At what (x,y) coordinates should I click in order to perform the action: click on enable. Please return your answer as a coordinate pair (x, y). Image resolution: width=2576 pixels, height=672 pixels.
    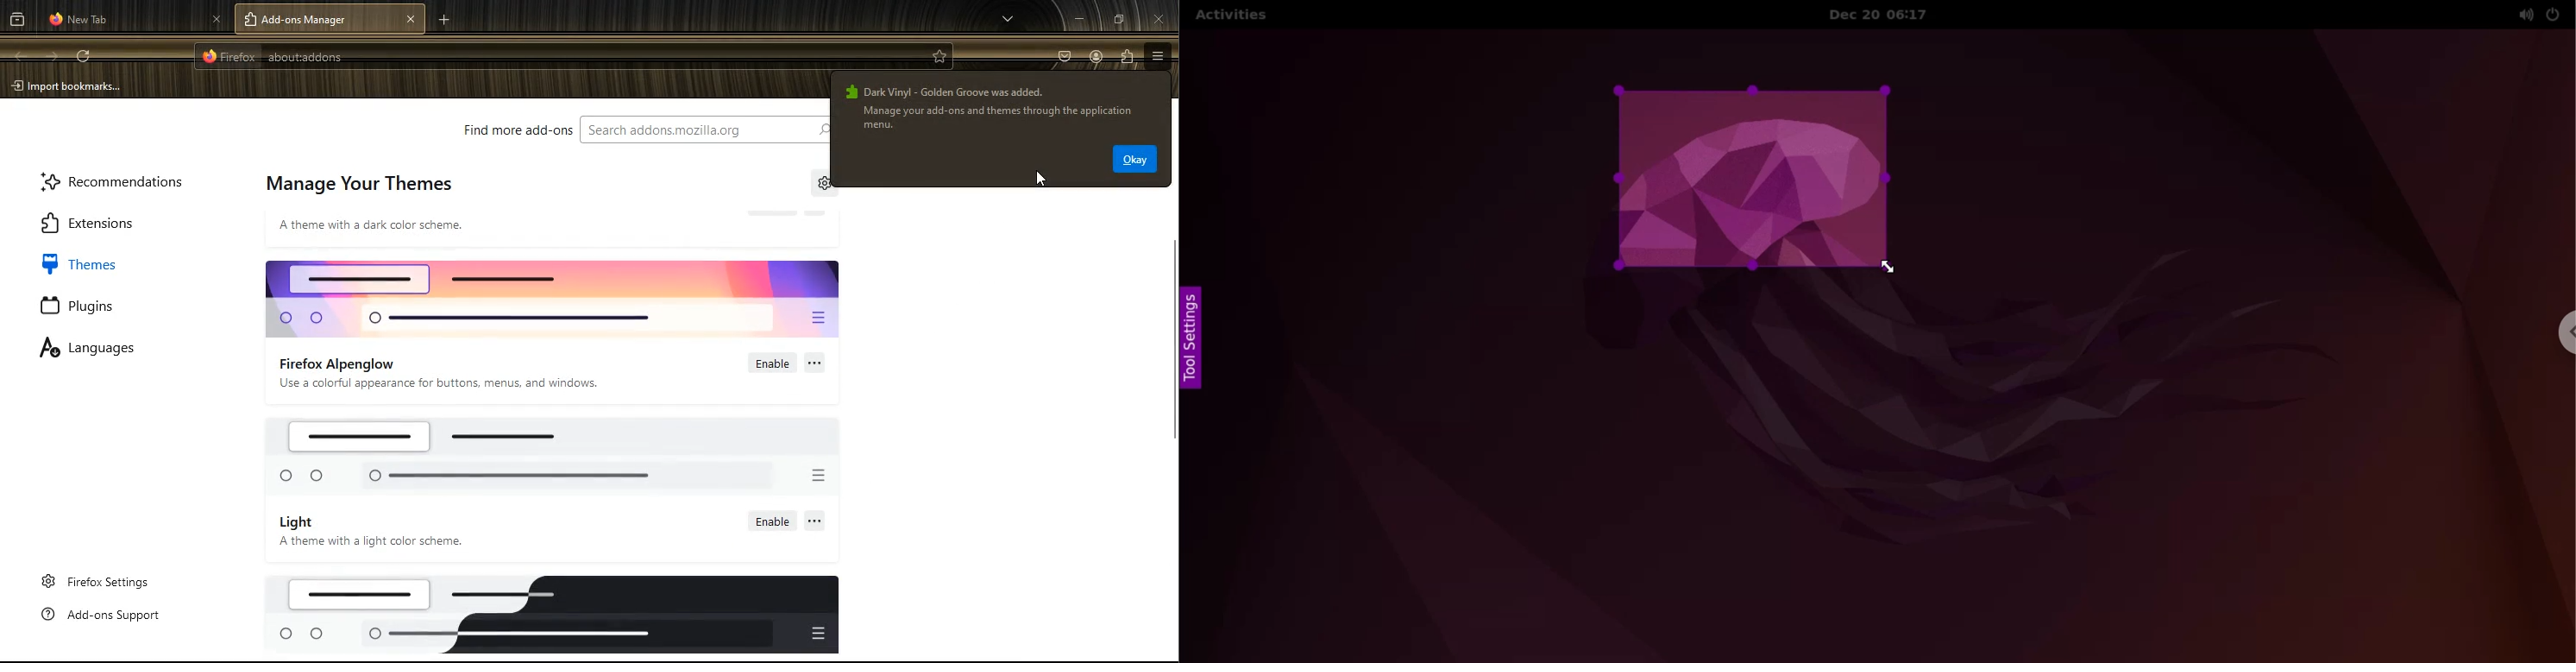
    Looking at the image, I should click on (773, 363).